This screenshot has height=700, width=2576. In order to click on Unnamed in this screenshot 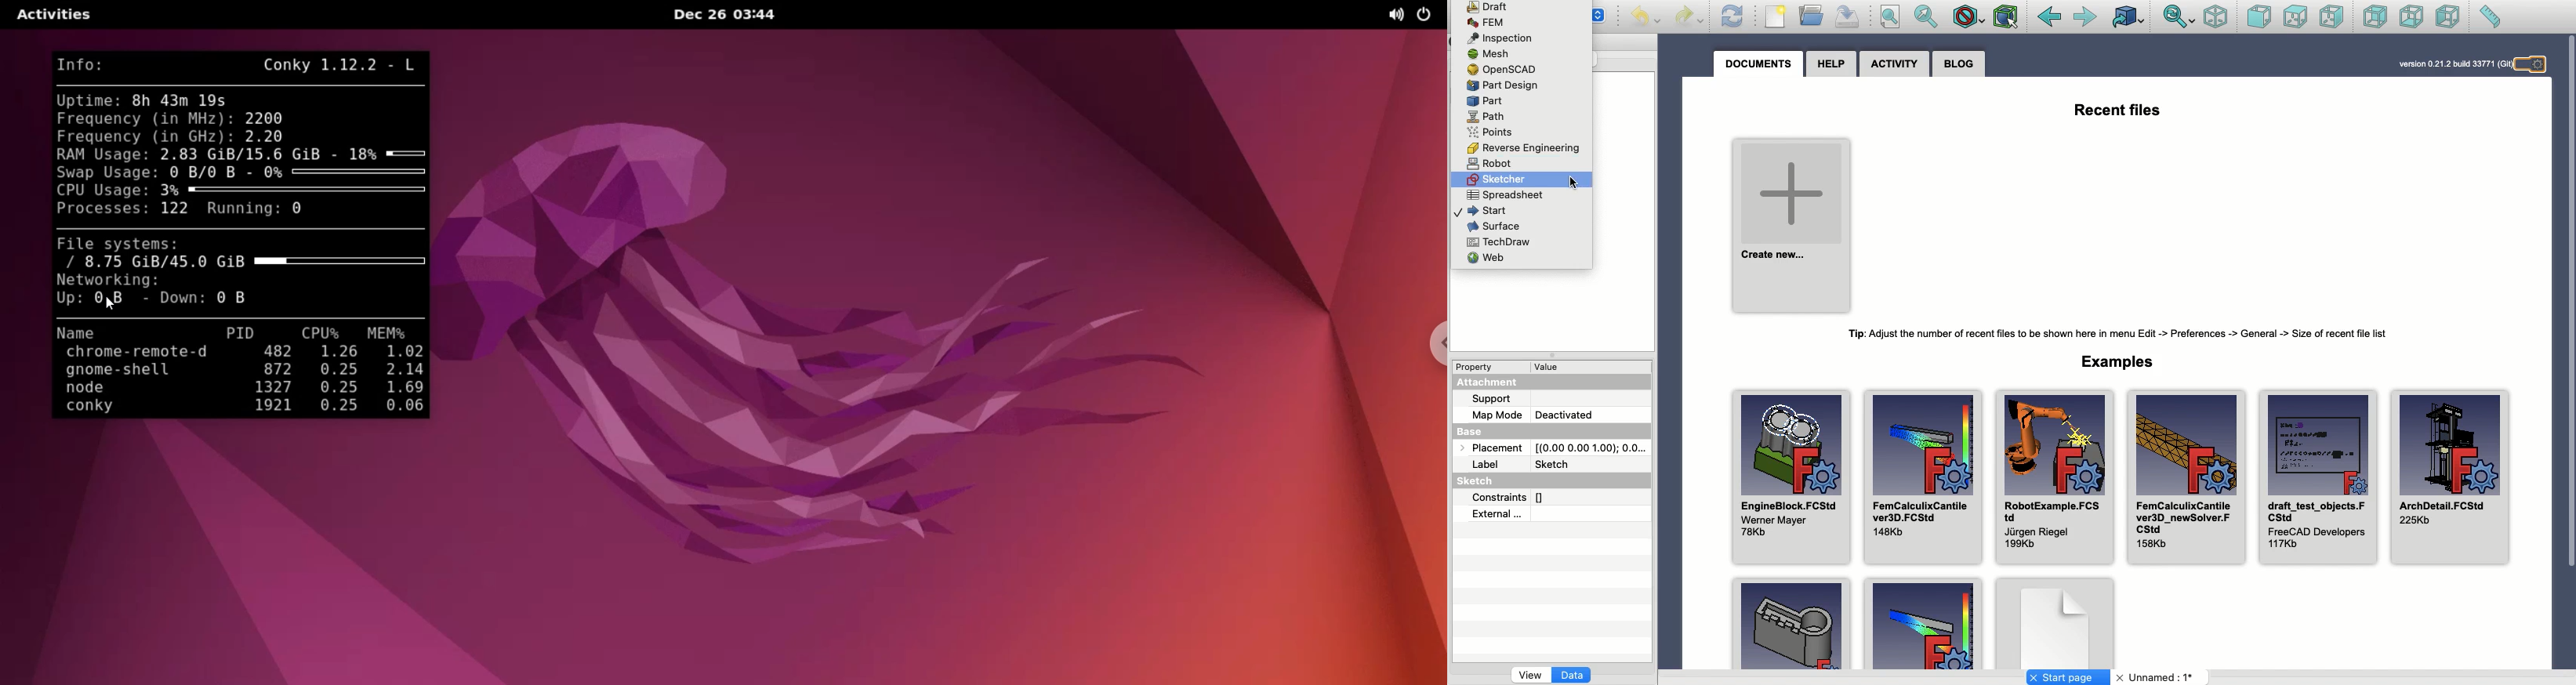, I will do `click(2157, 678)`.